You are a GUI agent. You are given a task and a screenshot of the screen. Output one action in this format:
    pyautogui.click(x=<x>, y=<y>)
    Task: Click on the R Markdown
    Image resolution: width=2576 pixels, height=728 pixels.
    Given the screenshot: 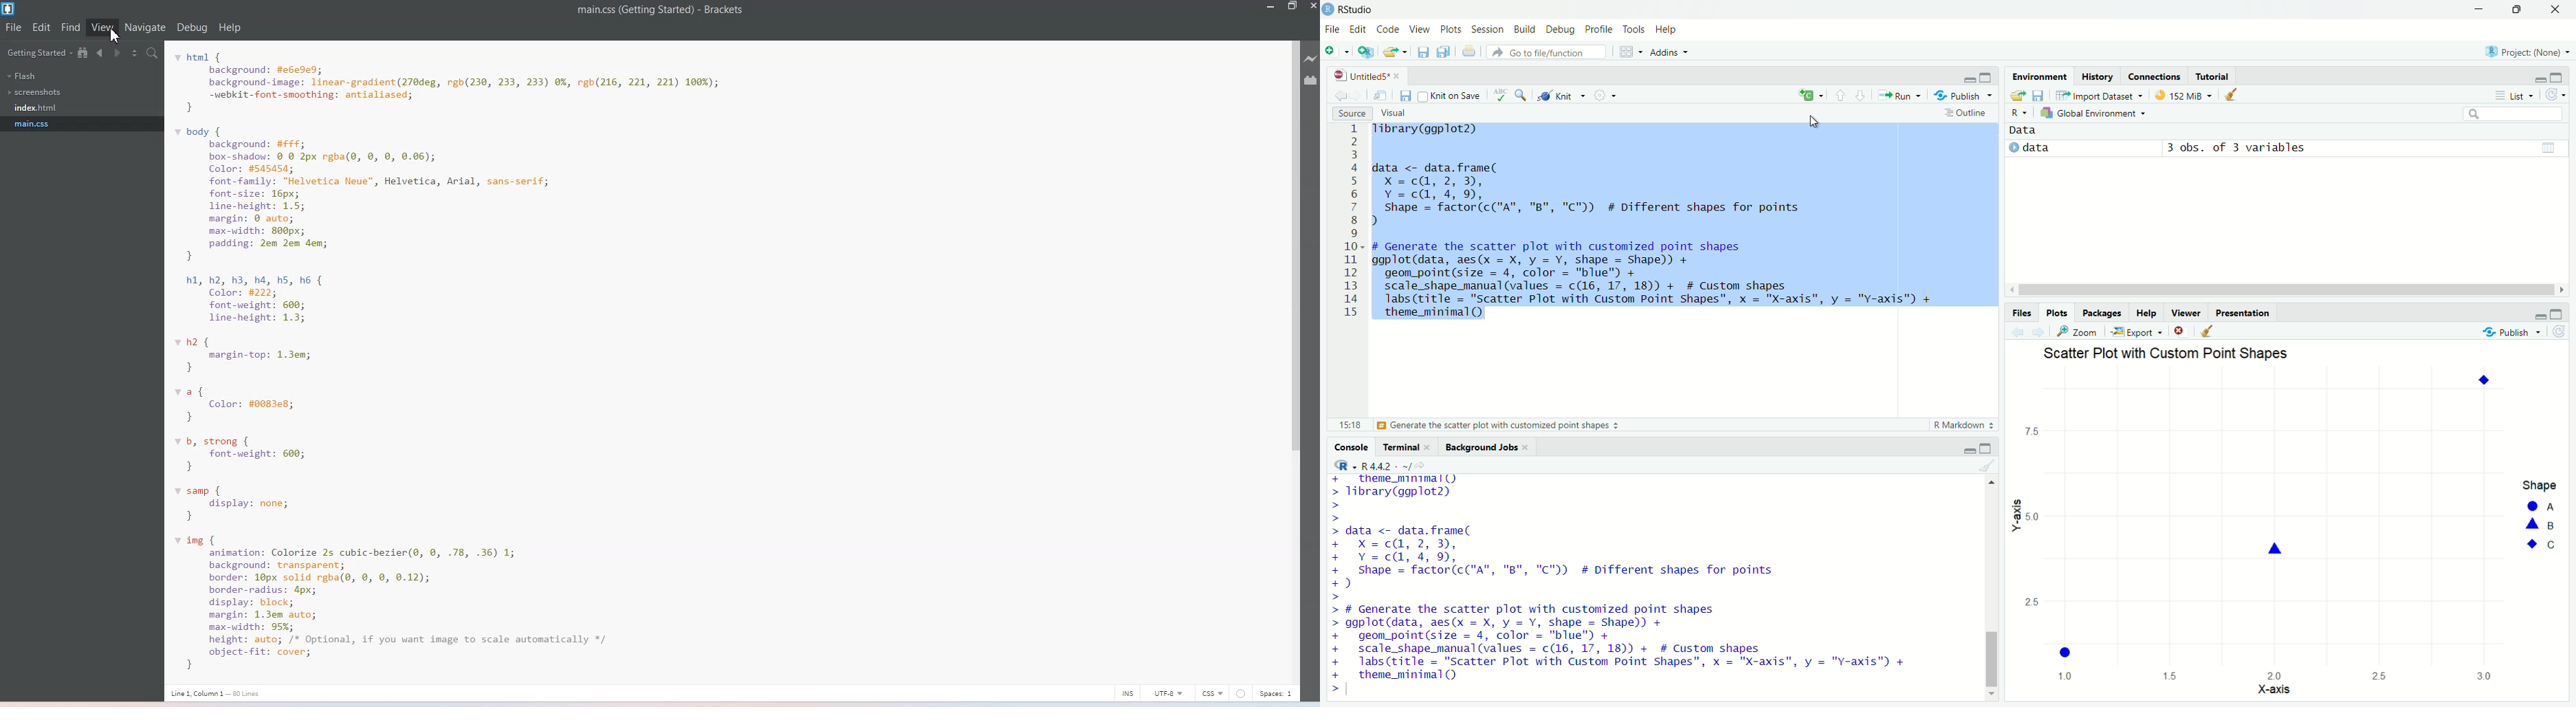 What is the action you would take?
    pyautogui.click(x=1965, y=425)
    